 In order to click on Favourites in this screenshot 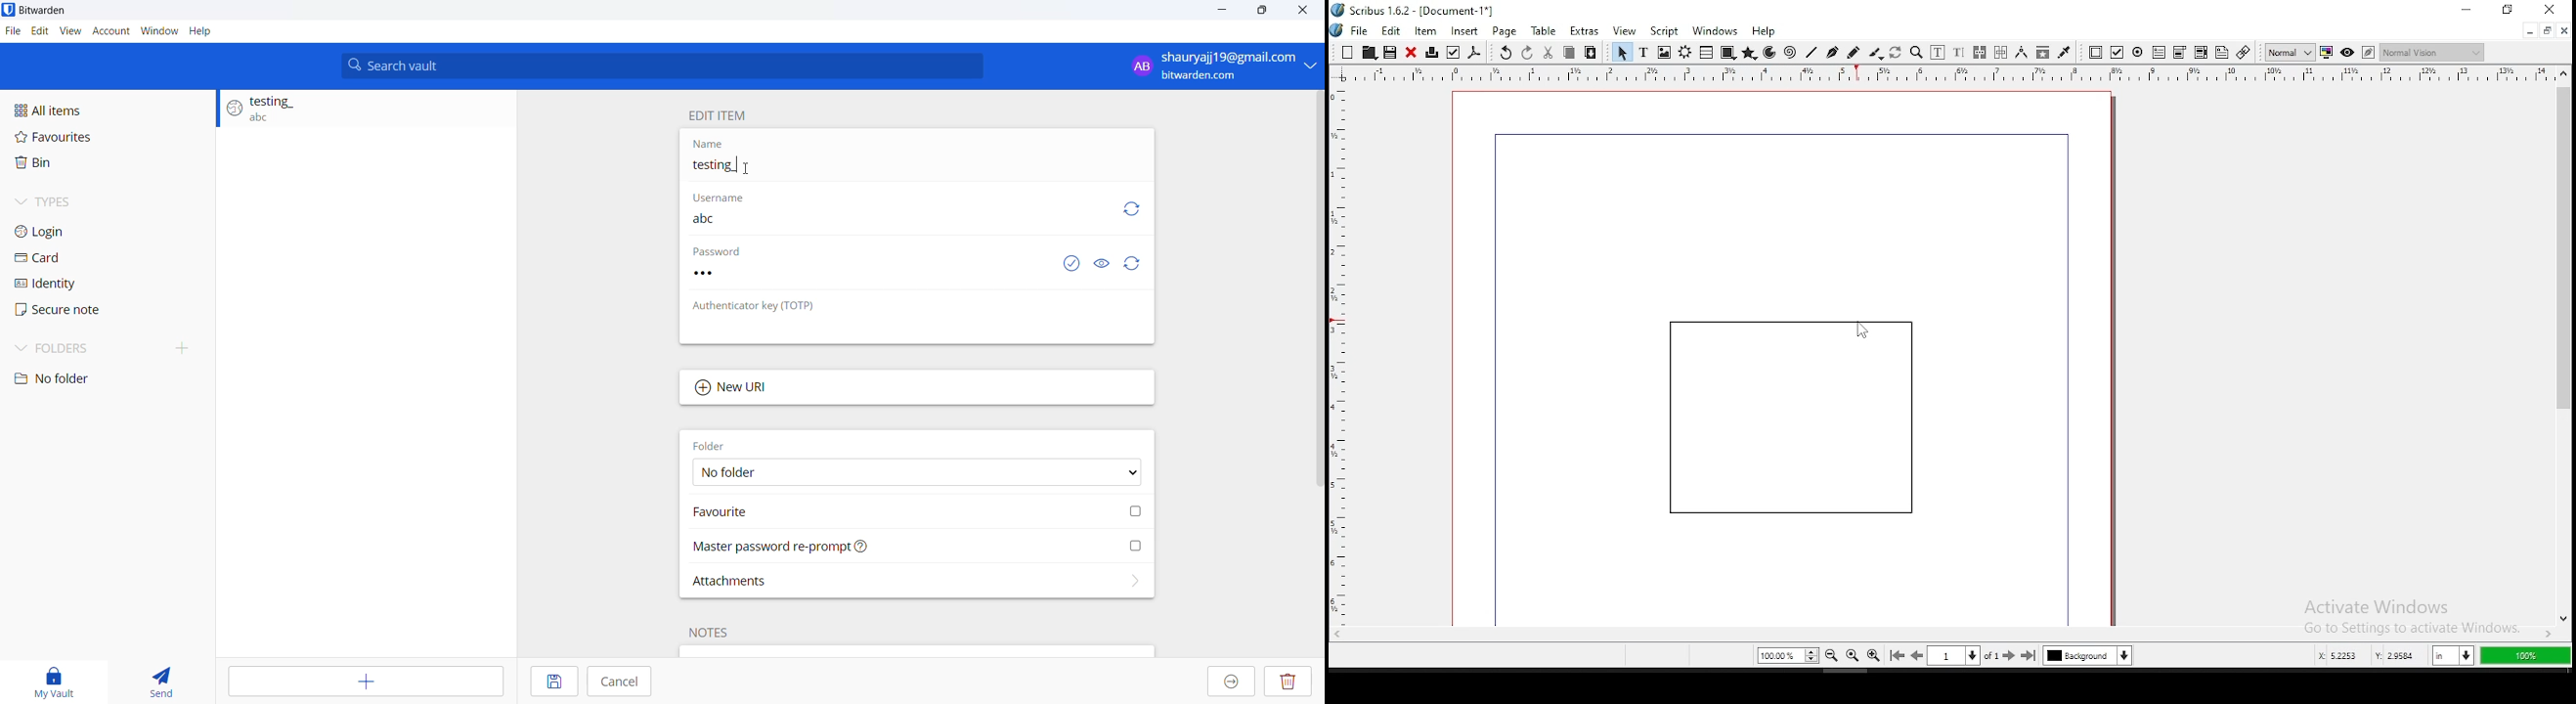, I will do `click(106, 136)`.